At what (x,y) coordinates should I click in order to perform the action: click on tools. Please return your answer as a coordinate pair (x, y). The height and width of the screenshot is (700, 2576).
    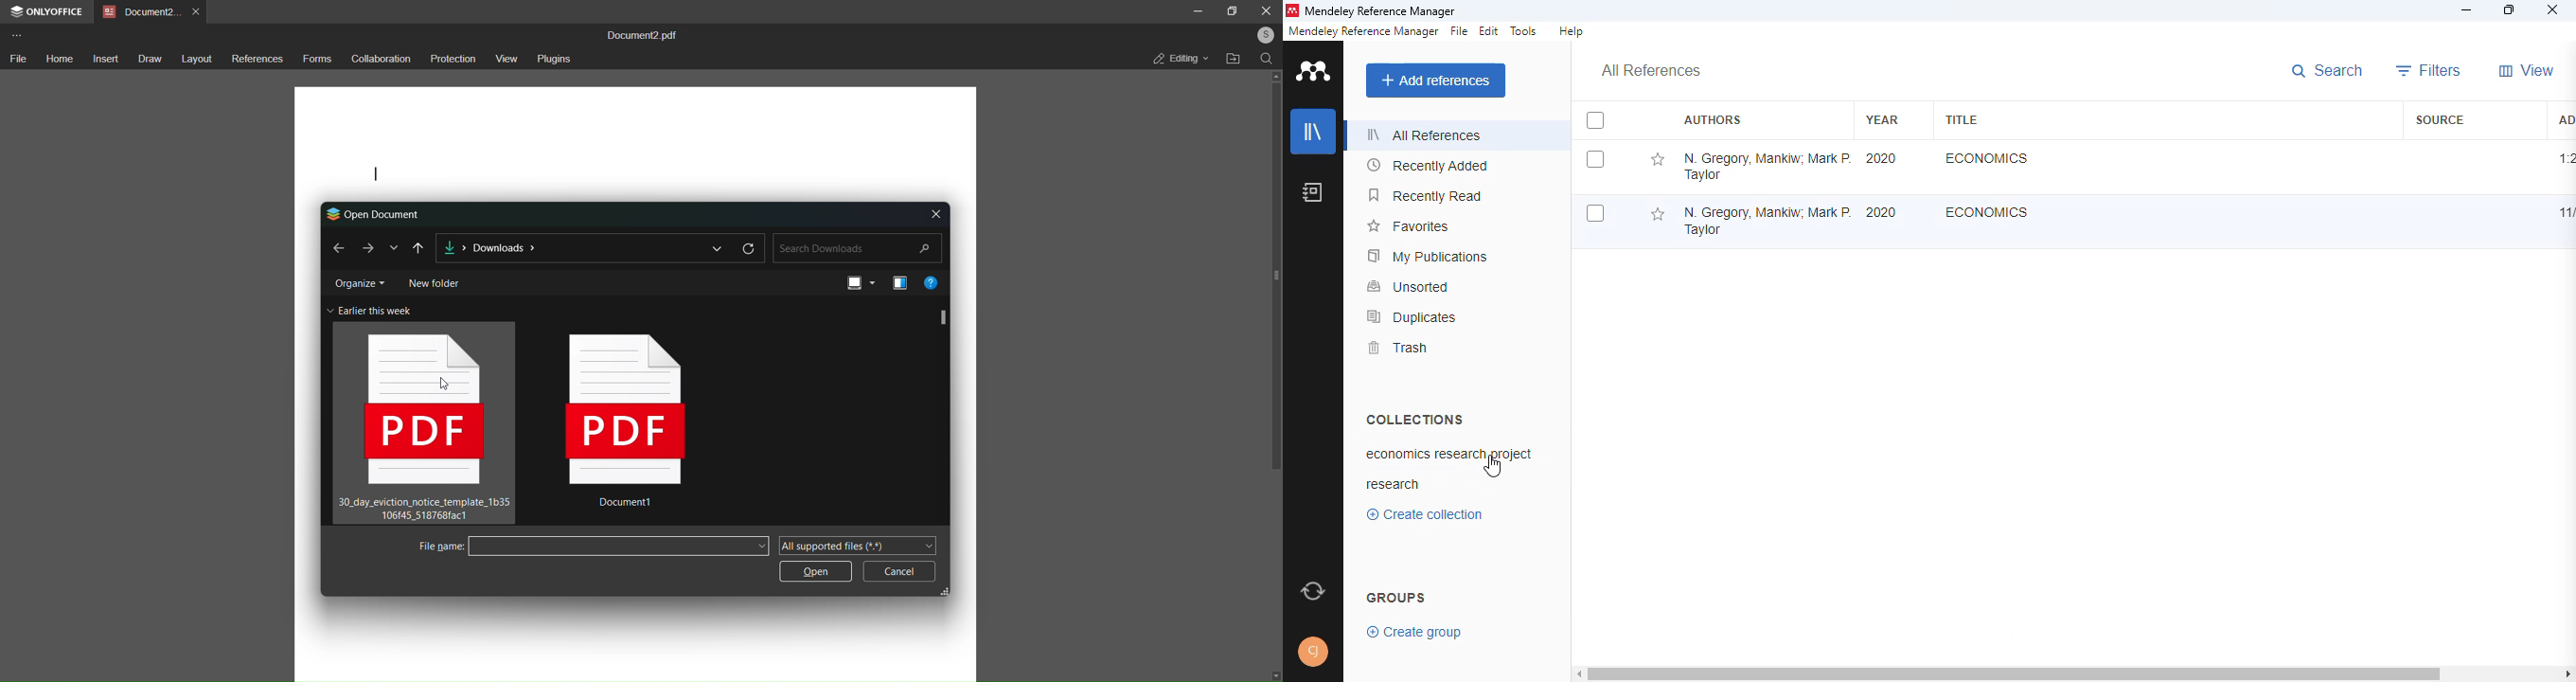
    Looking at the image, I should click on (1524, 31).